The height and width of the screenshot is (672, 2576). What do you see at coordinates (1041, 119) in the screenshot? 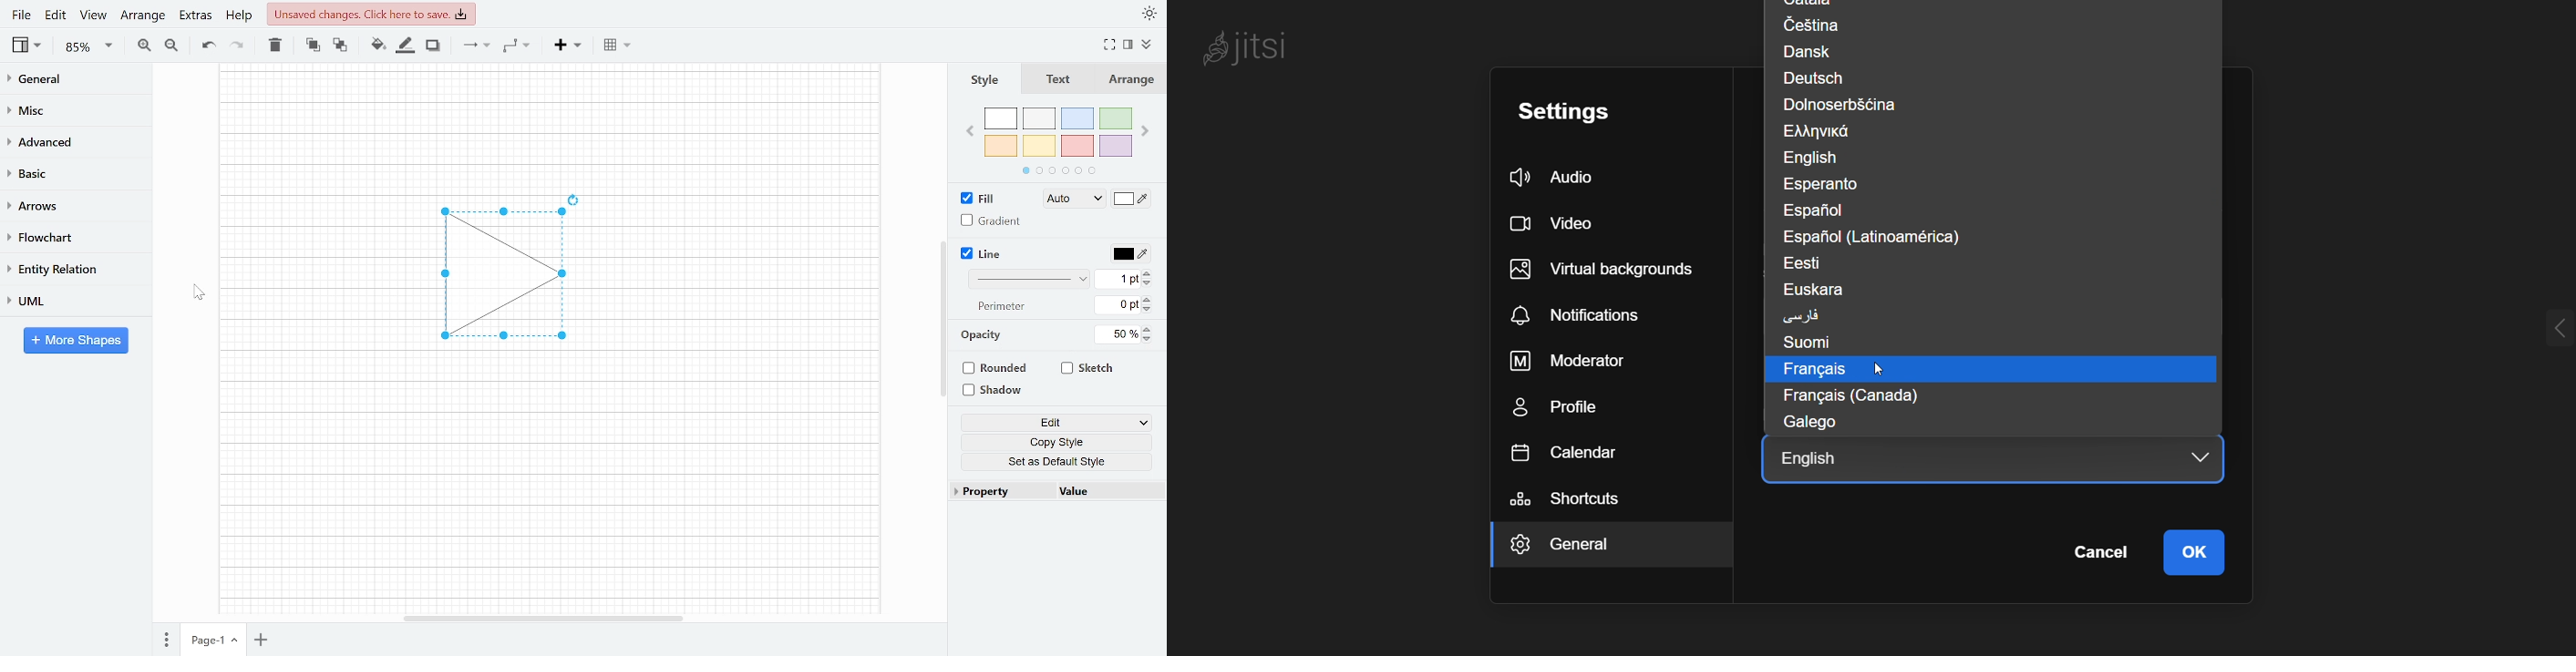
I see `ash` at bounding box center [1041, 119].